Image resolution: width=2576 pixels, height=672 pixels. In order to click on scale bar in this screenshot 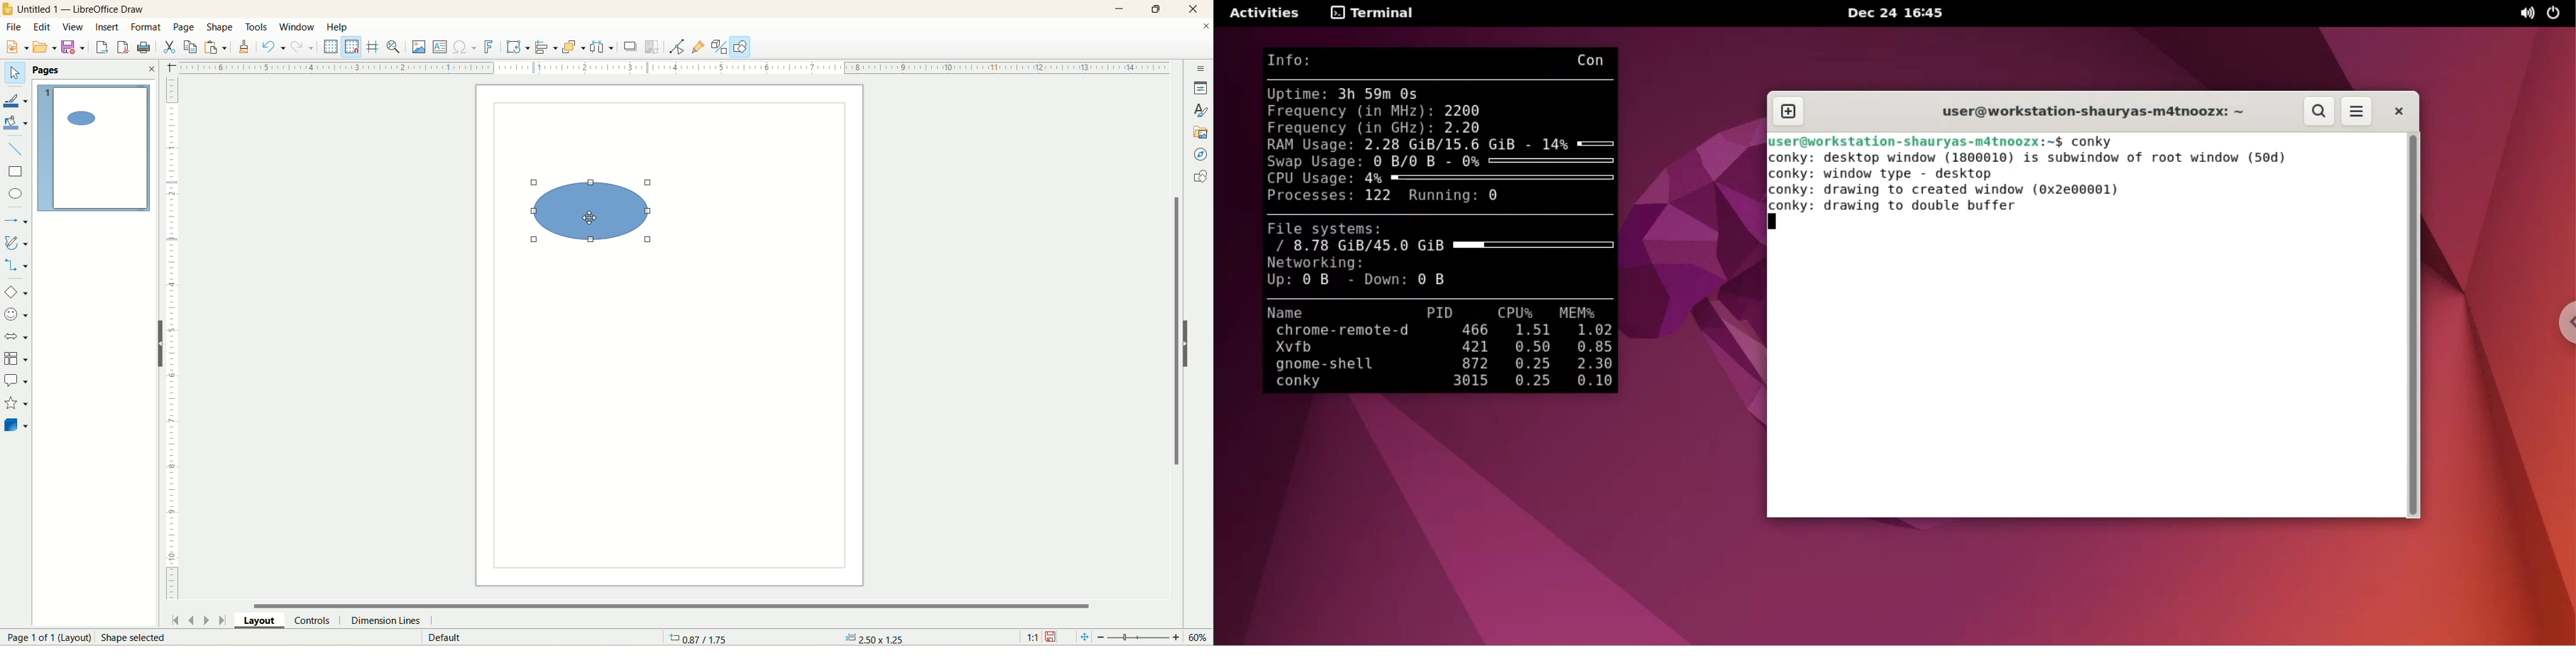, I will do `click(676, 68)`.